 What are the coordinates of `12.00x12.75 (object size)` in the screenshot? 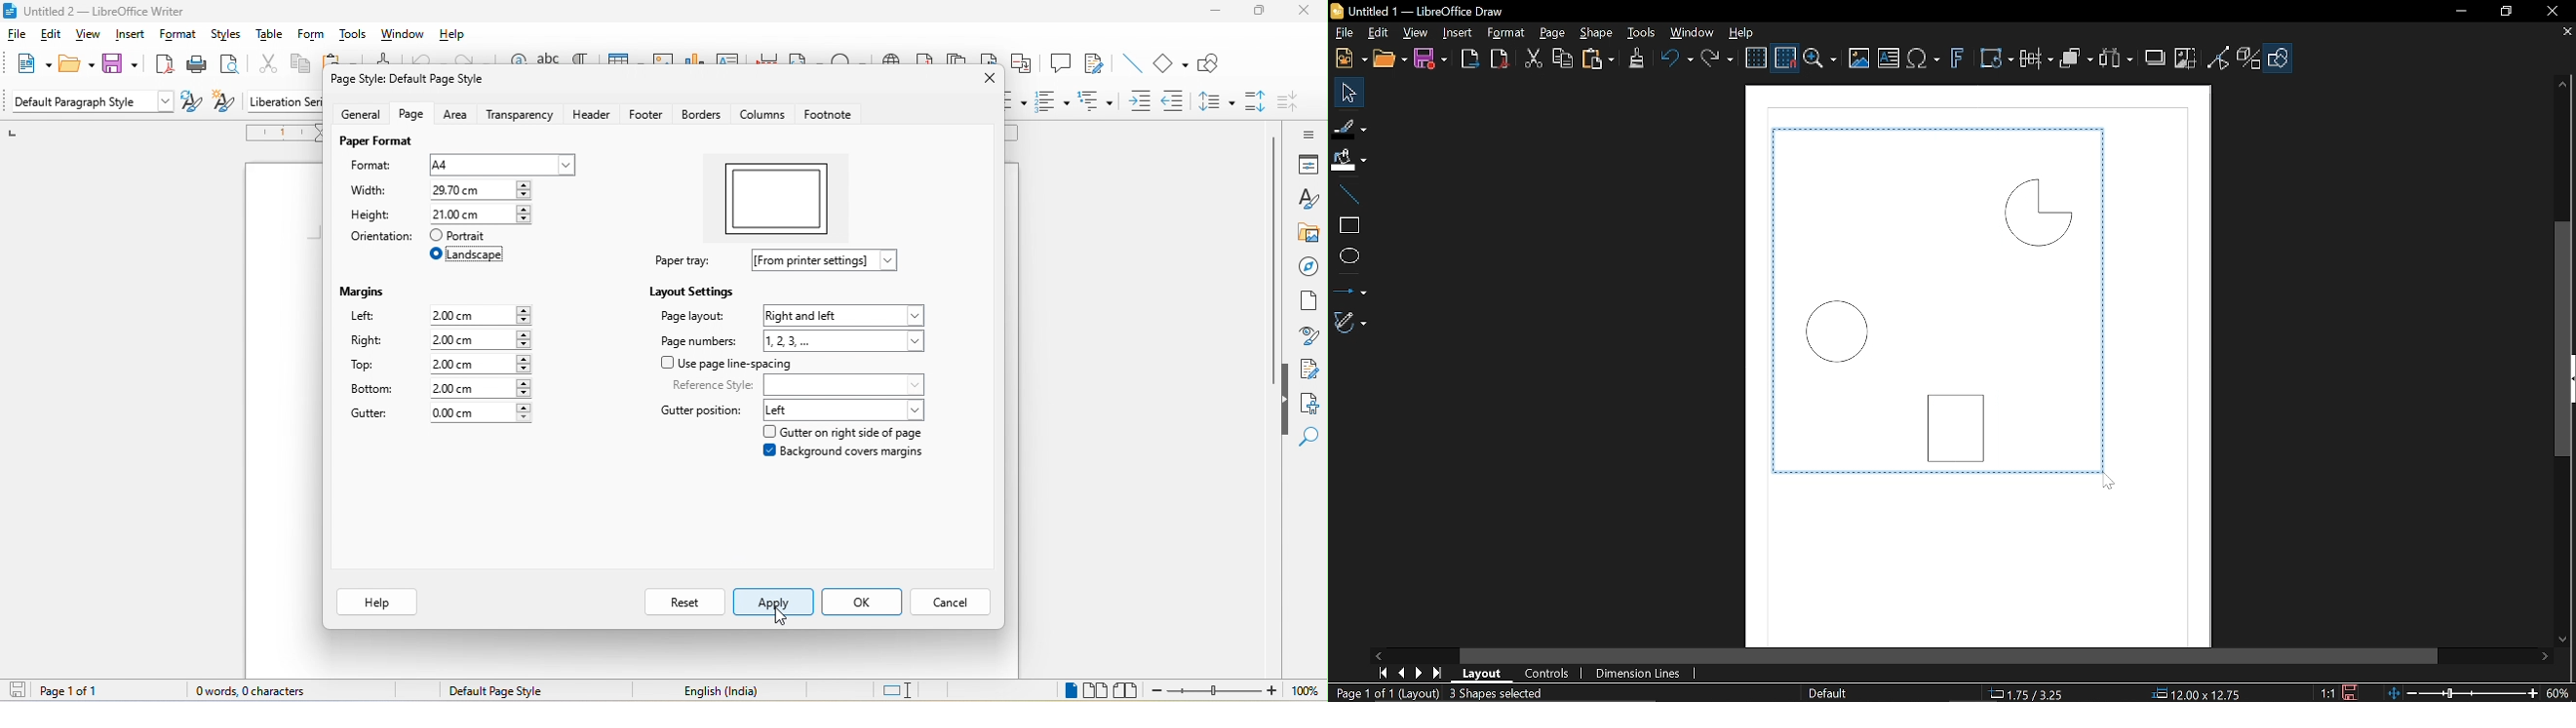 It's located at (2195, 694).